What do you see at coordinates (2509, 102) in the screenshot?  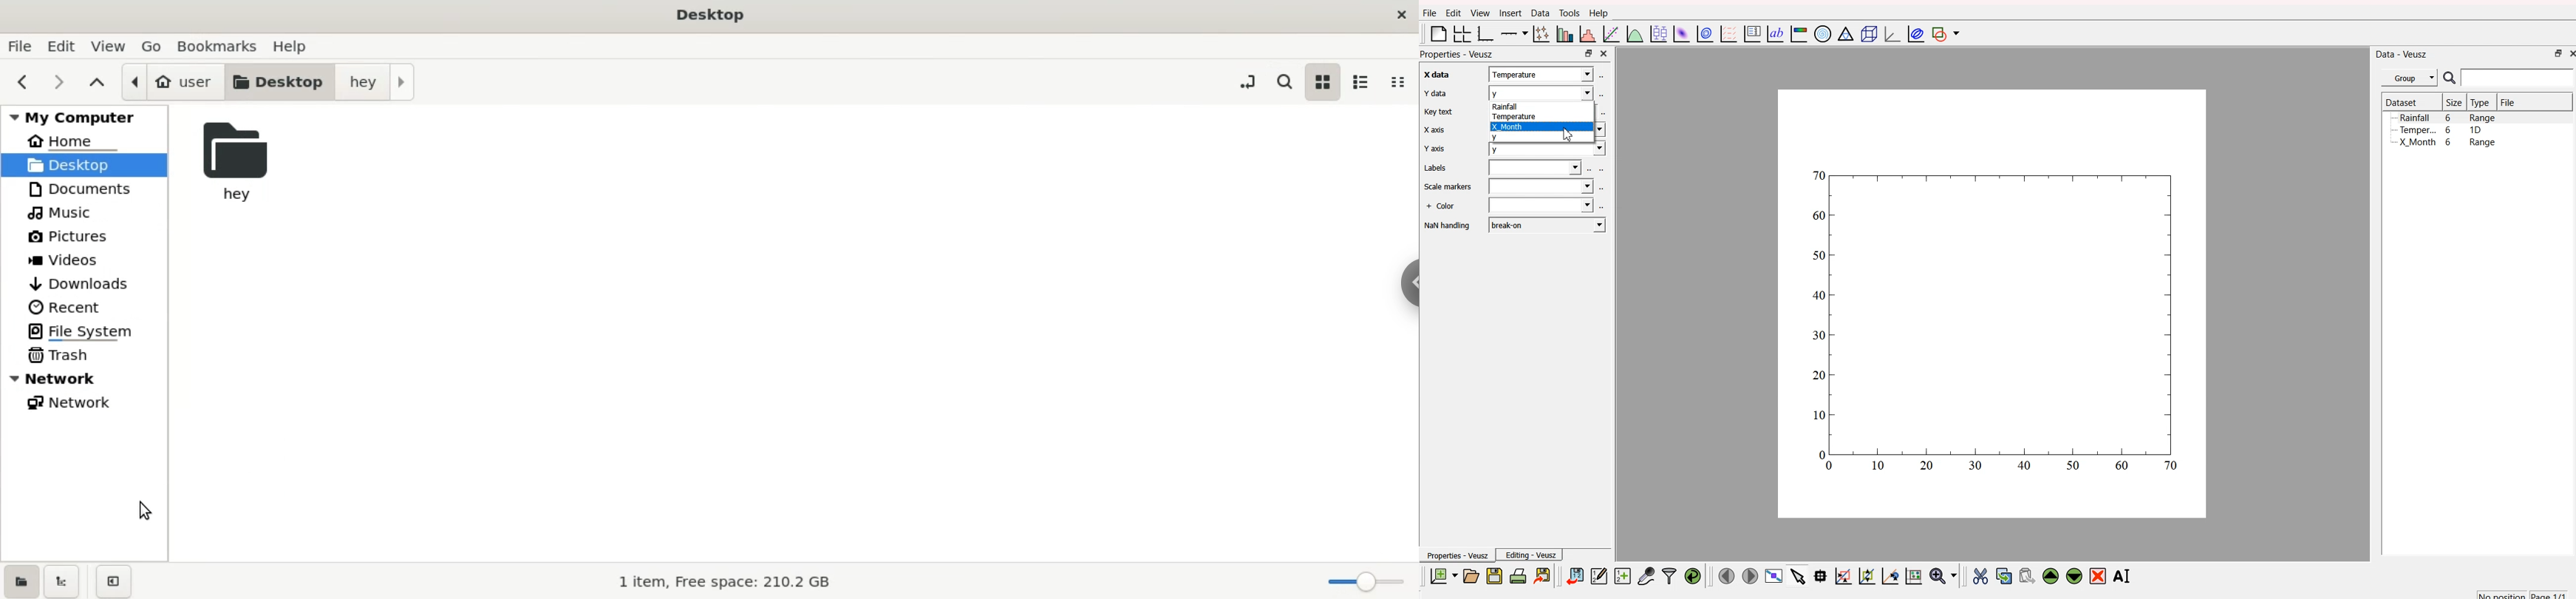 I see `File` at bounding box center [2509, 102].